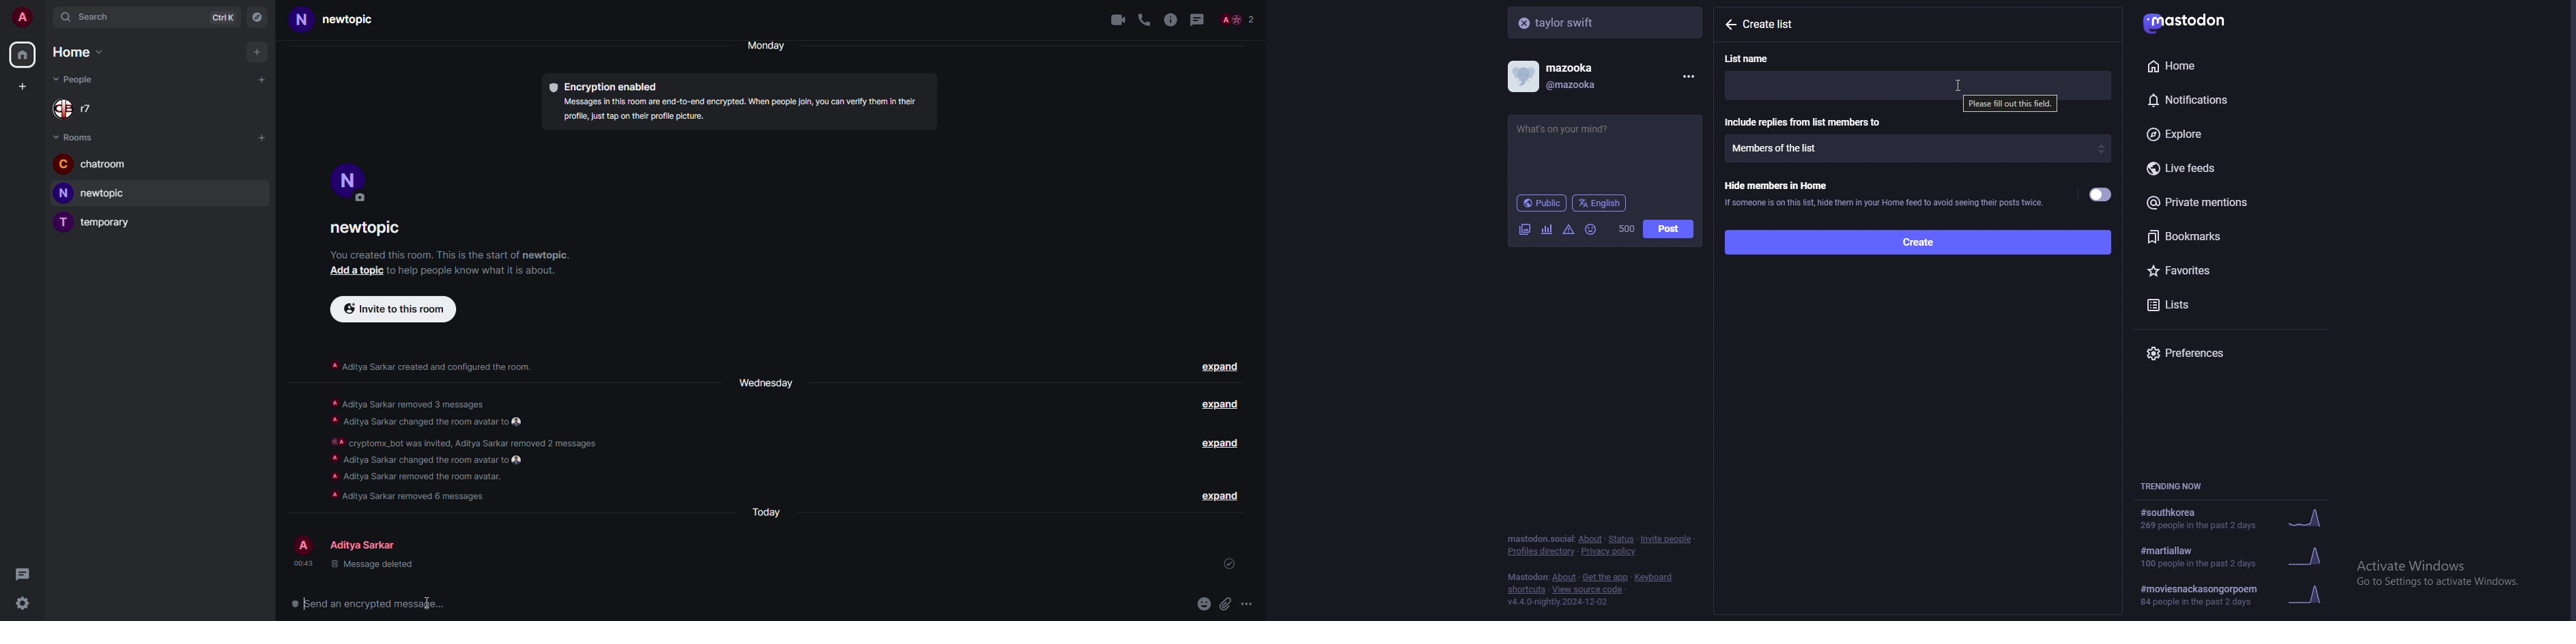 The image size is (2576, 644). I want to click on shortcuts, so click(1527, 591).